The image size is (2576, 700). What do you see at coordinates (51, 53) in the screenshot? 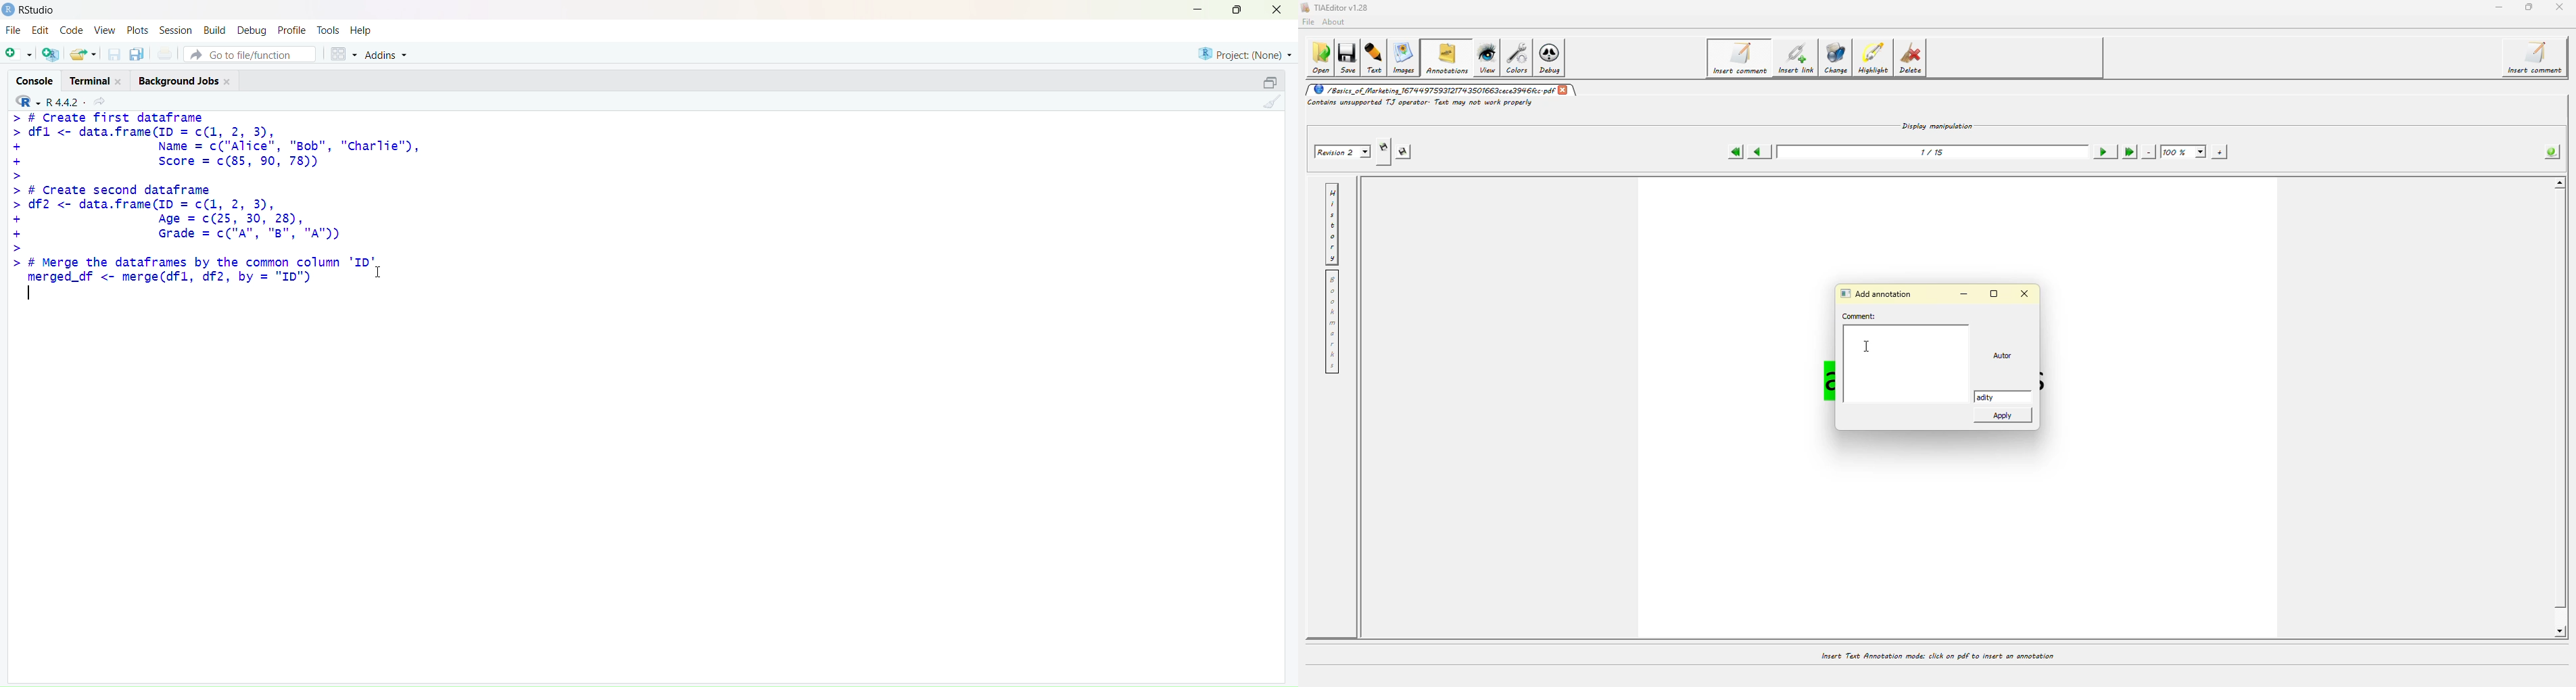
I see `create a project` at bounding box center [51, 53].